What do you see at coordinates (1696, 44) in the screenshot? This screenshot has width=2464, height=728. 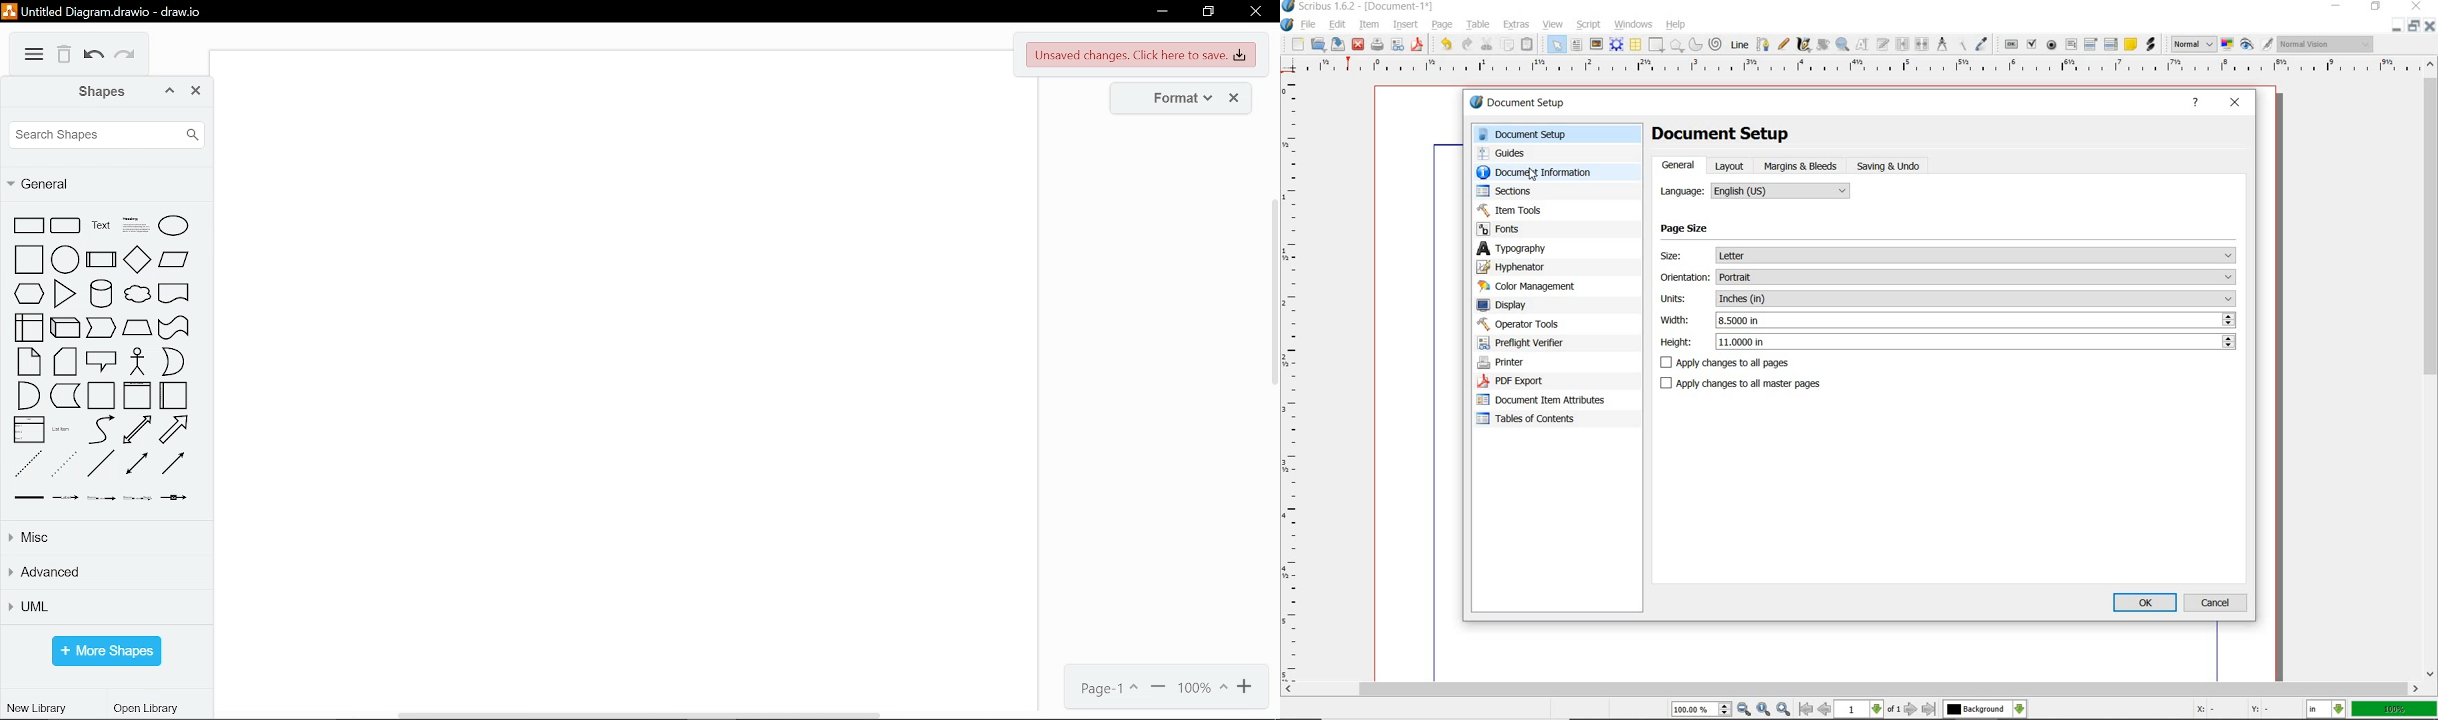 I see `arc` at bounding box center [1696, 44].